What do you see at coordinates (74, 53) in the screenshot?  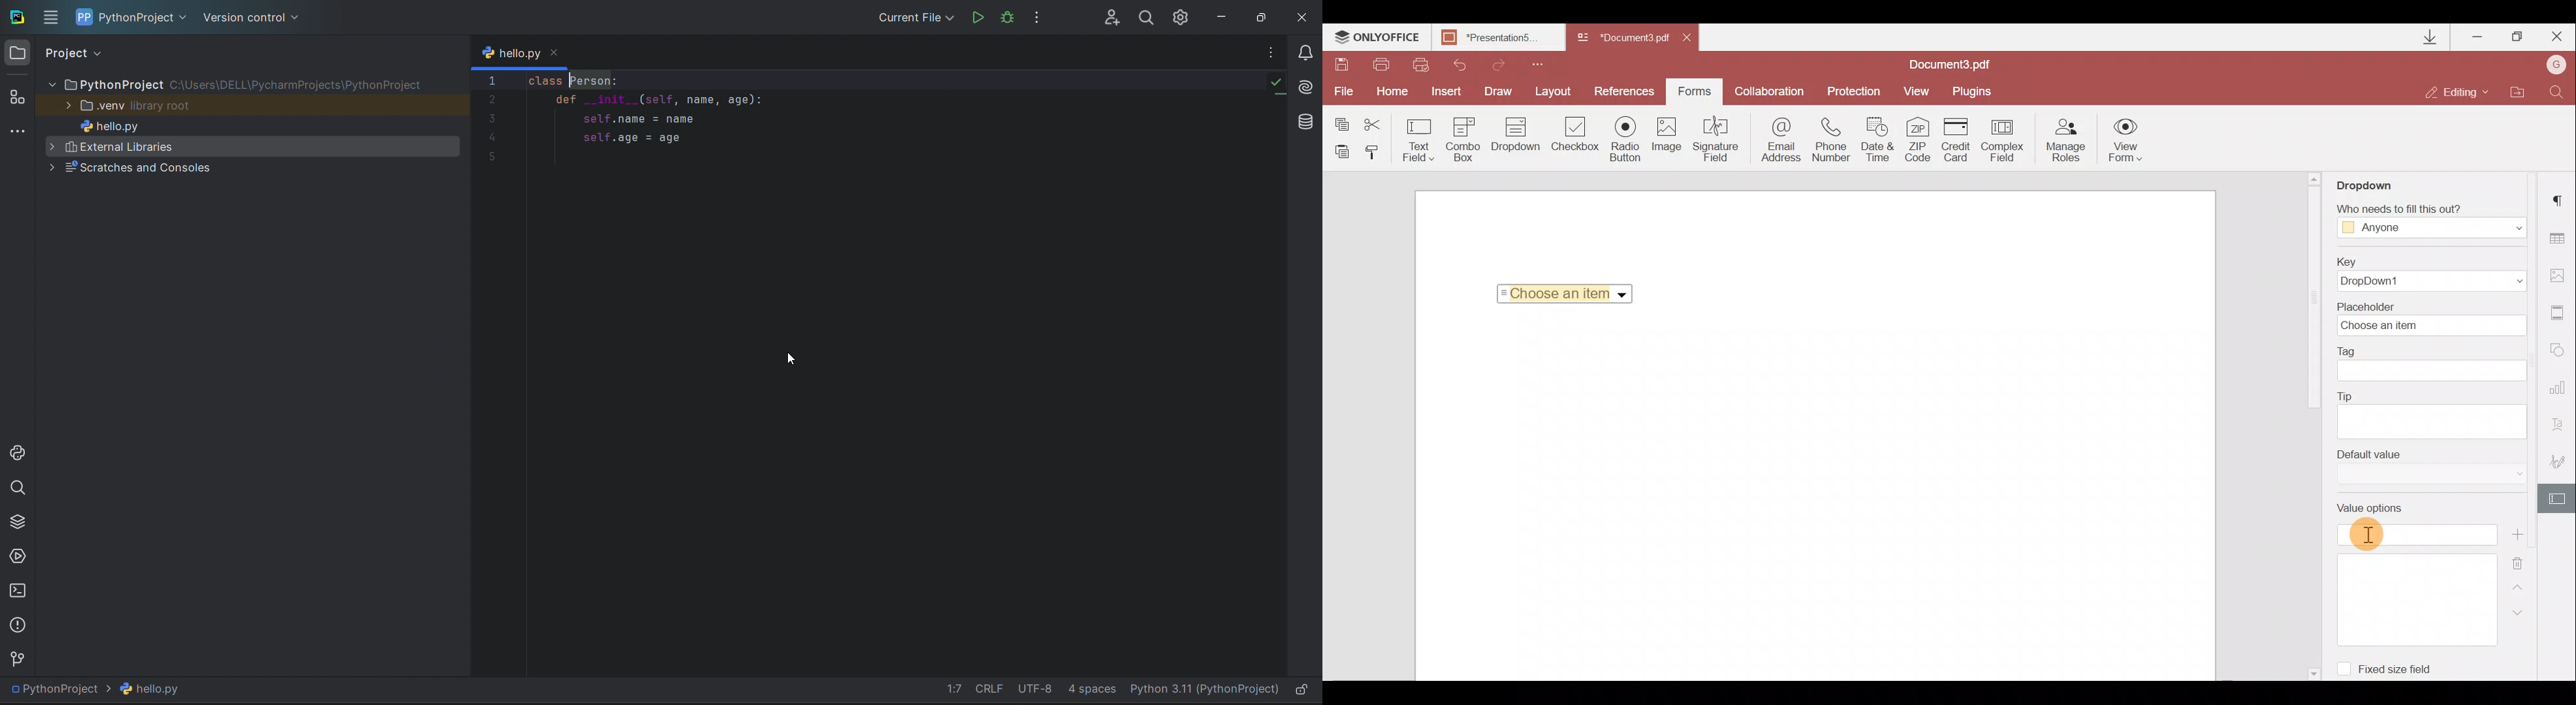 I see `project view` at bounding box center [74, 53].